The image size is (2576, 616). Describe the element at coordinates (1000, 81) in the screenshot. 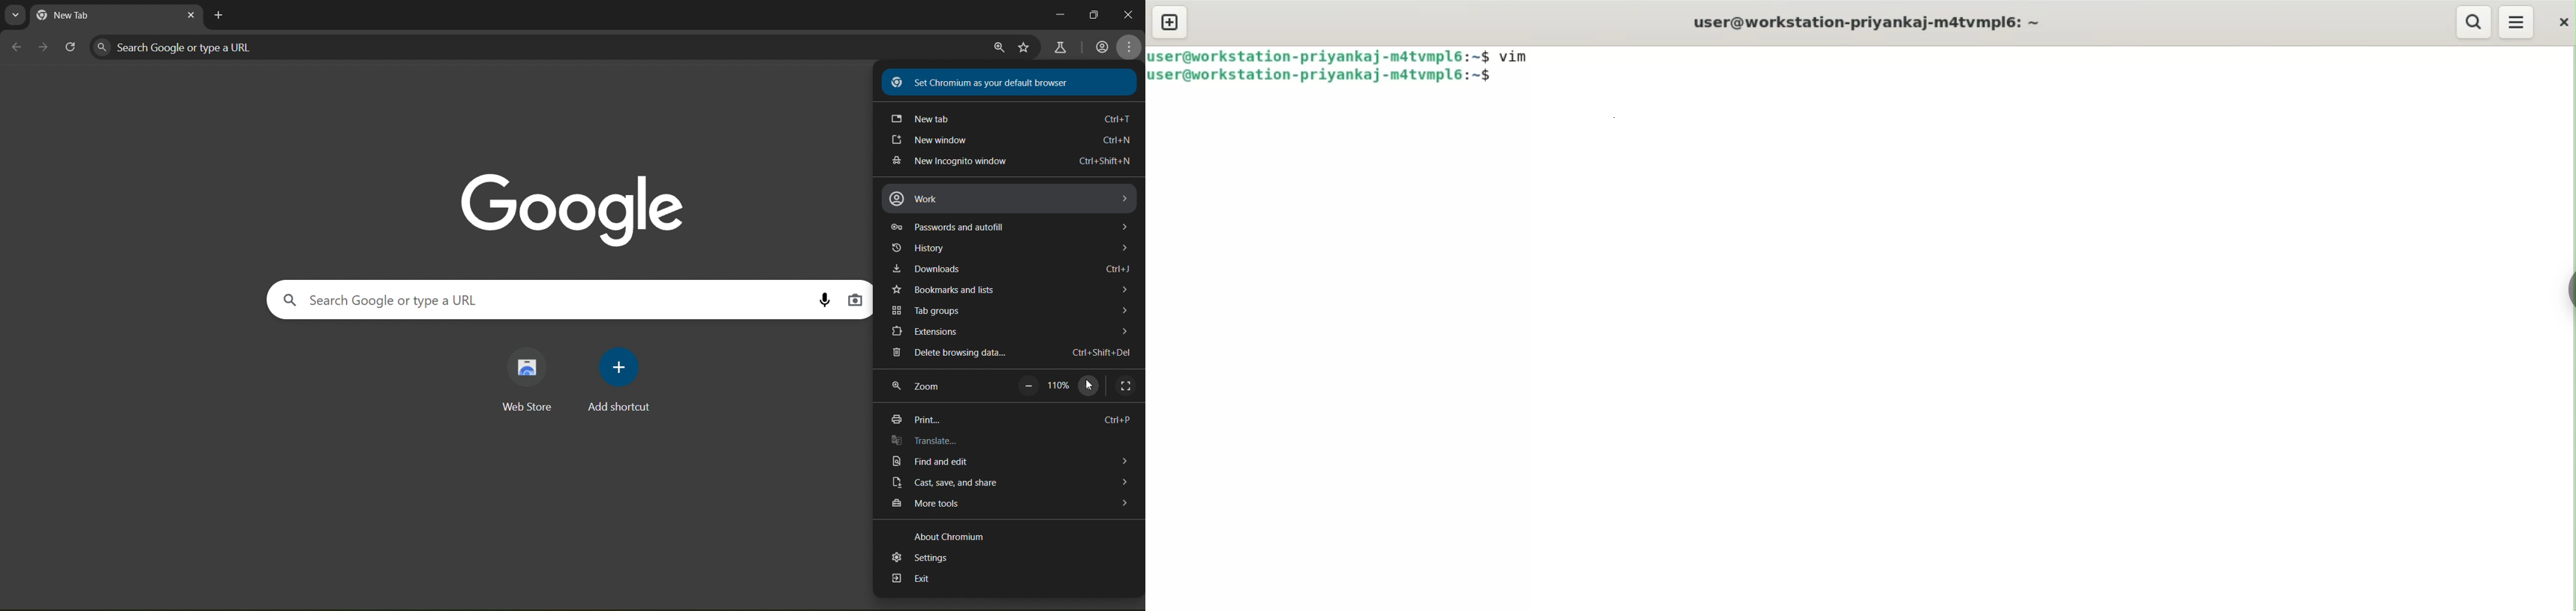

I see `Set Chromium as your default browser` at that location.